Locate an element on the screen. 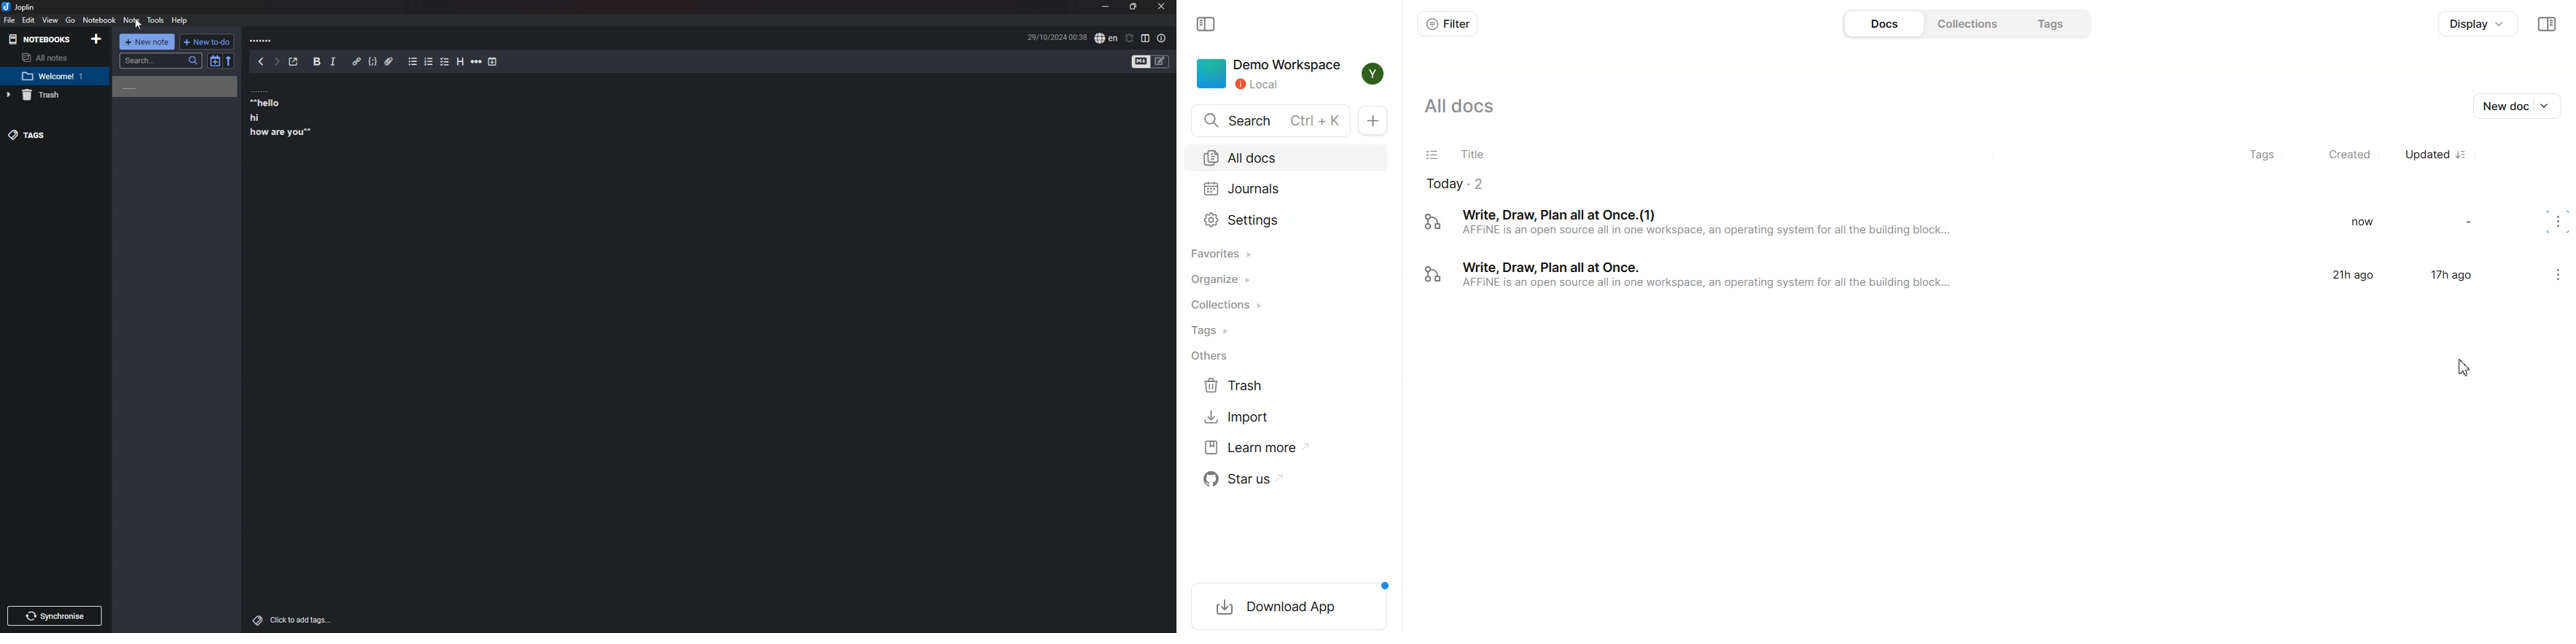 The width and height of the screenshot is (2576, 644). Collapse sidebar is located at coordinates (2546, 24).